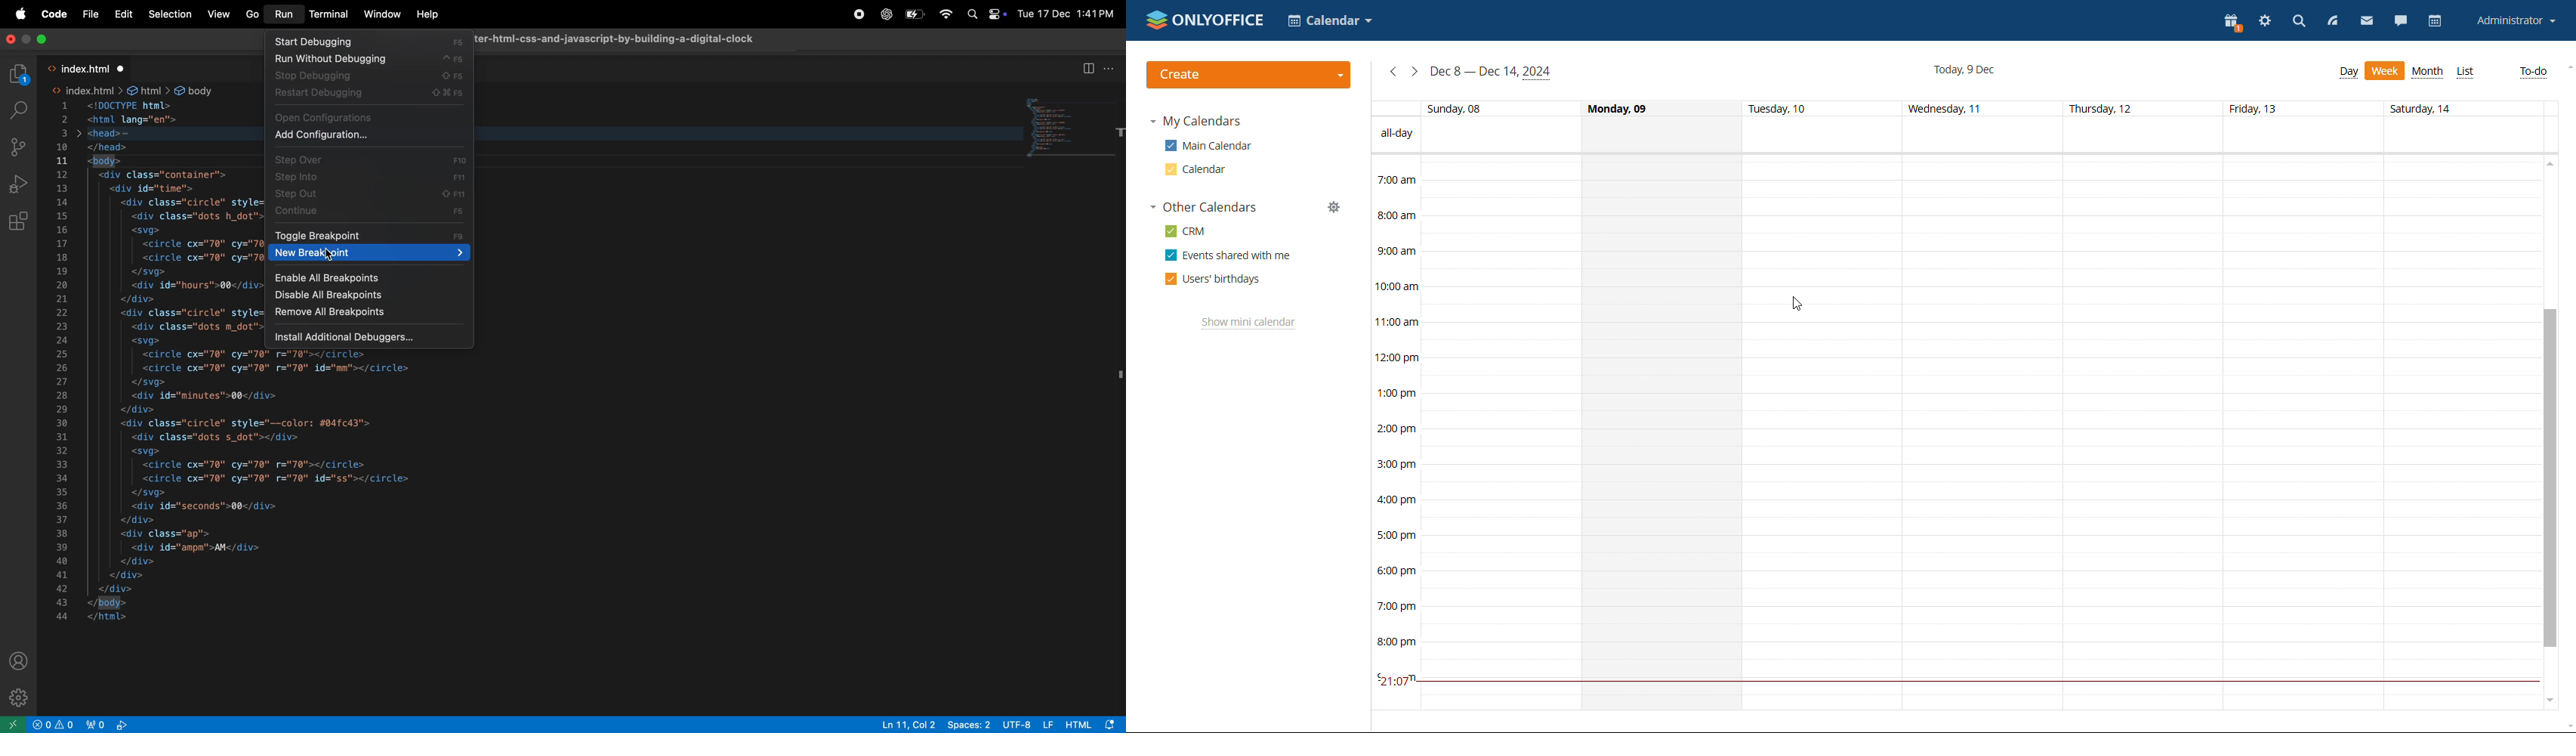 The height and width of the screenshot is (756, 2576). Describe the element at coordinates (282, 16) in the screenshot. I see `run` at that location.